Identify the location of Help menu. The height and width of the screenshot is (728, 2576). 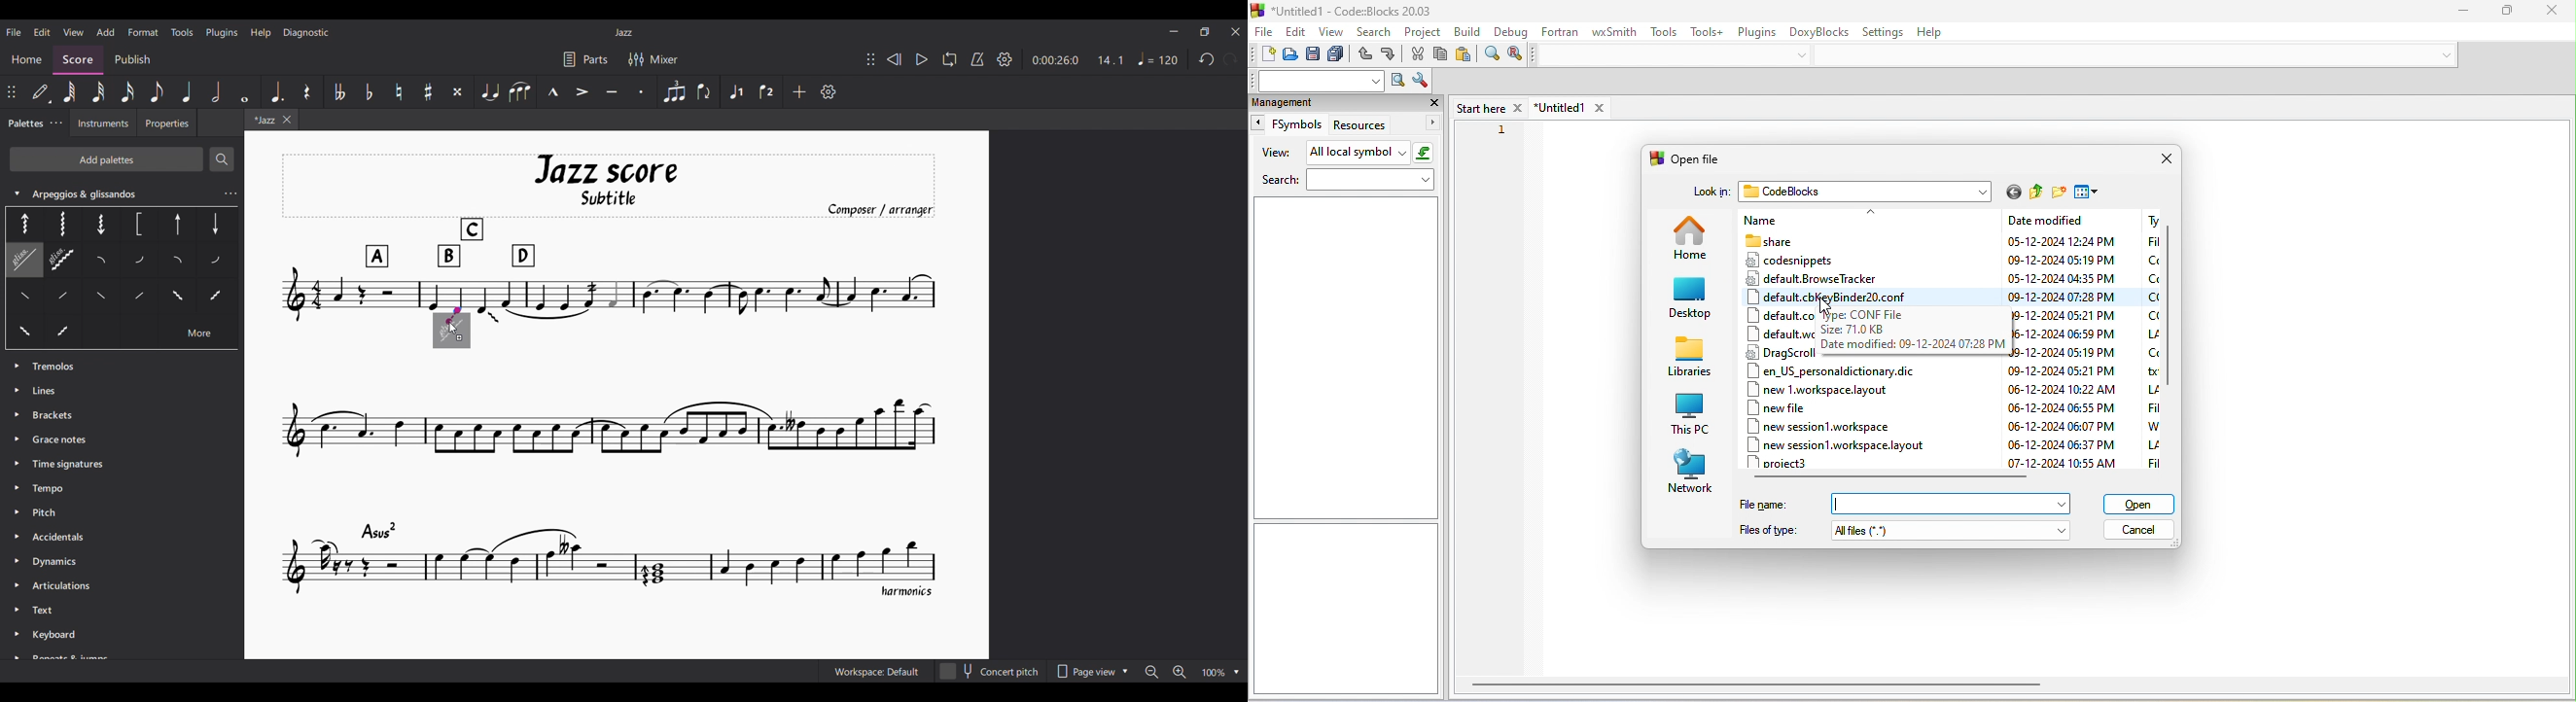
(261, 32).